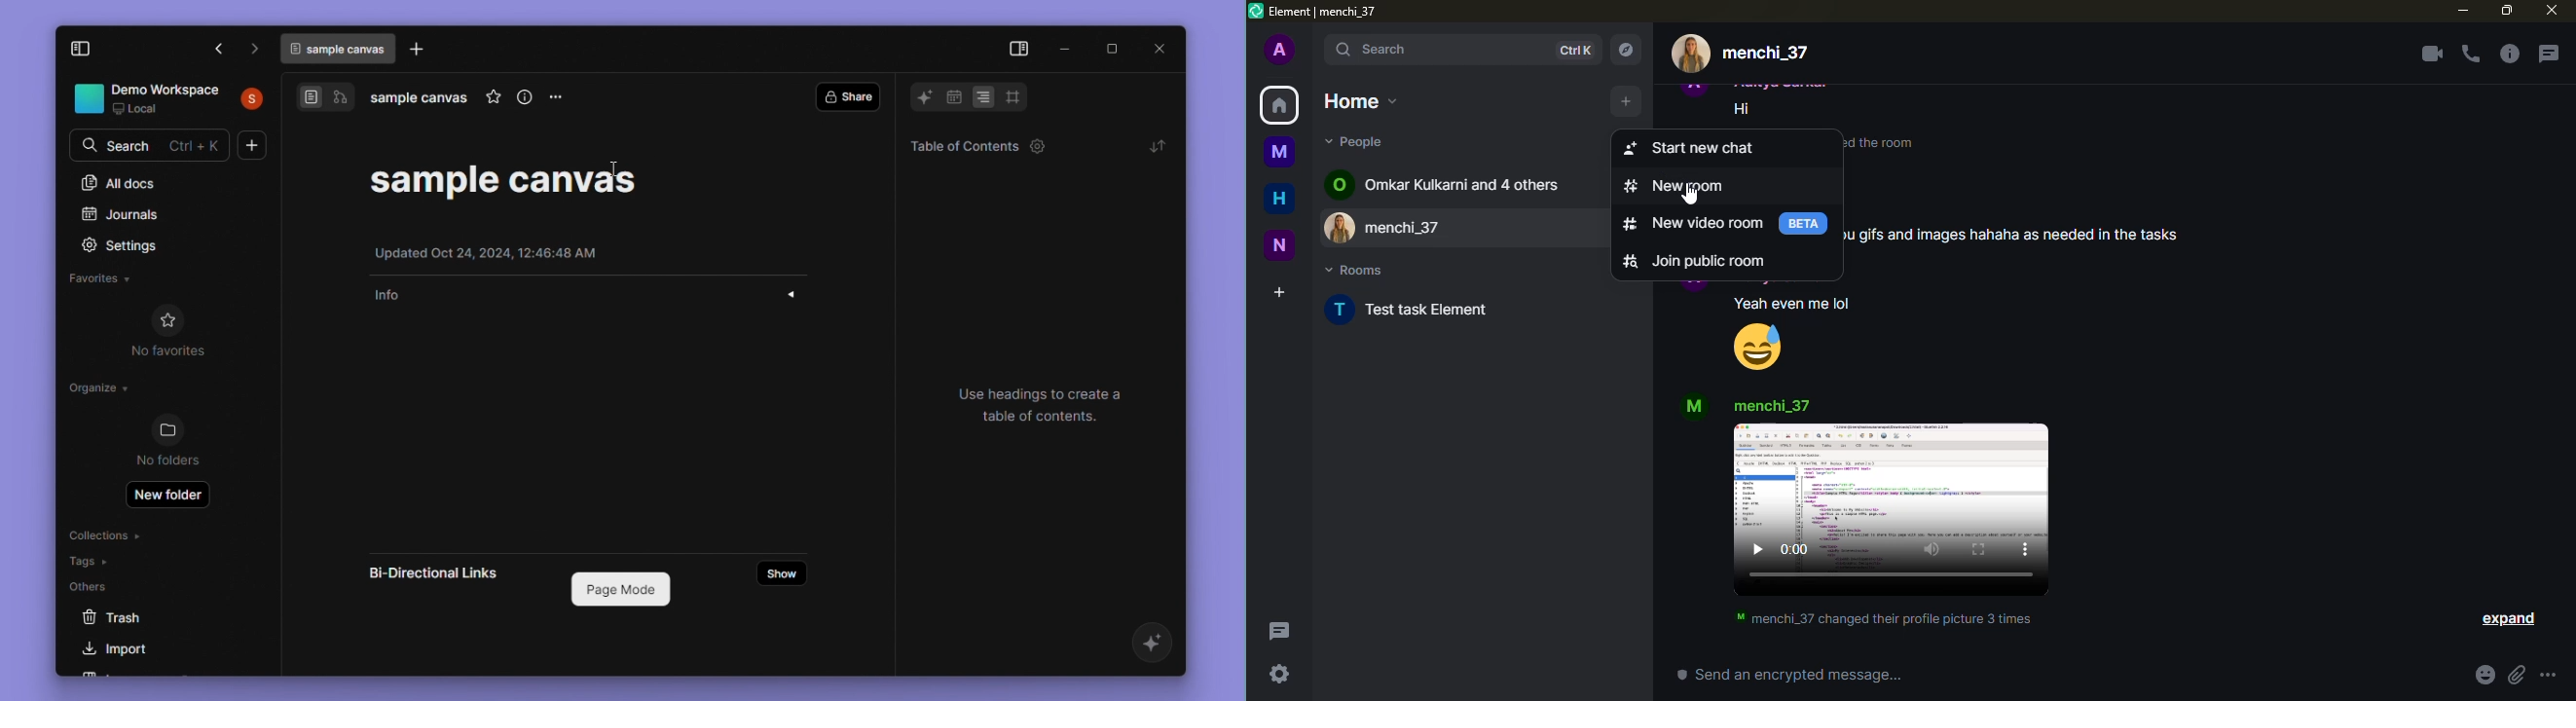  What do you see at coordinates (591, 296) in the screenshot?
I see `Info` at bounding box center [591, 296].